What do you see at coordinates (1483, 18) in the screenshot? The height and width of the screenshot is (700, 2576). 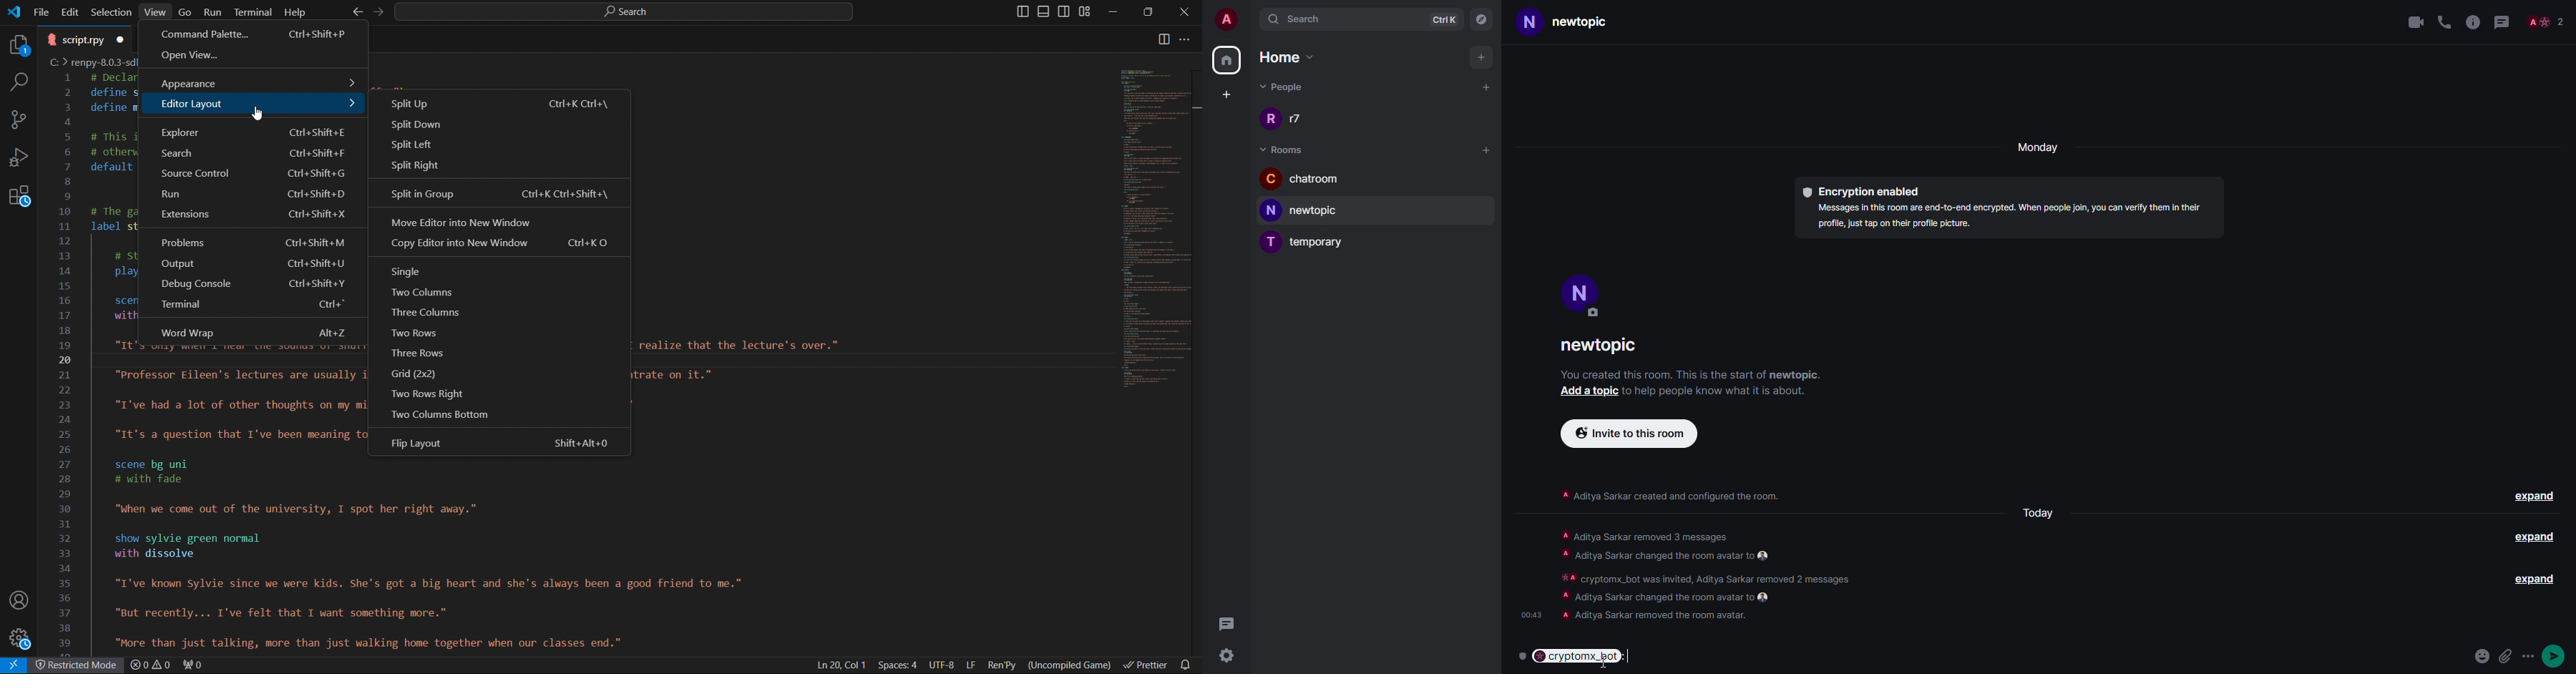 I see `navigator` at bounding box center [1483, 18].